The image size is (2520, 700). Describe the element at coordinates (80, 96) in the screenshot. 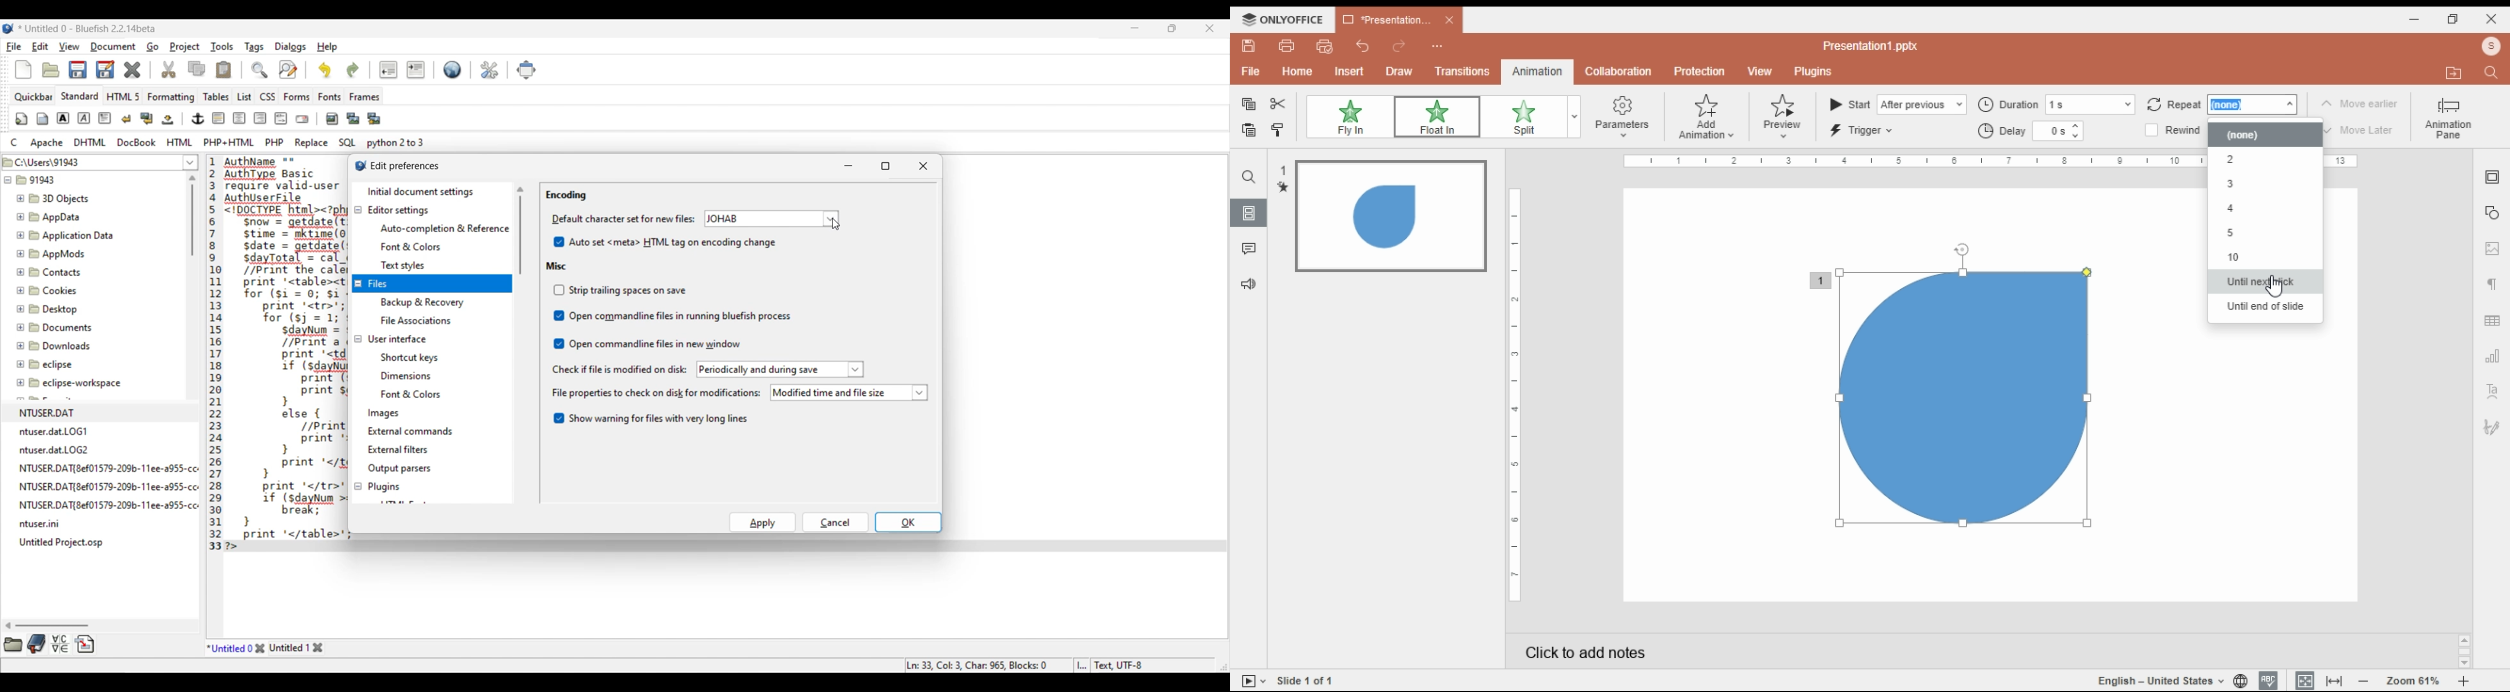

I see `Standard` at that location.